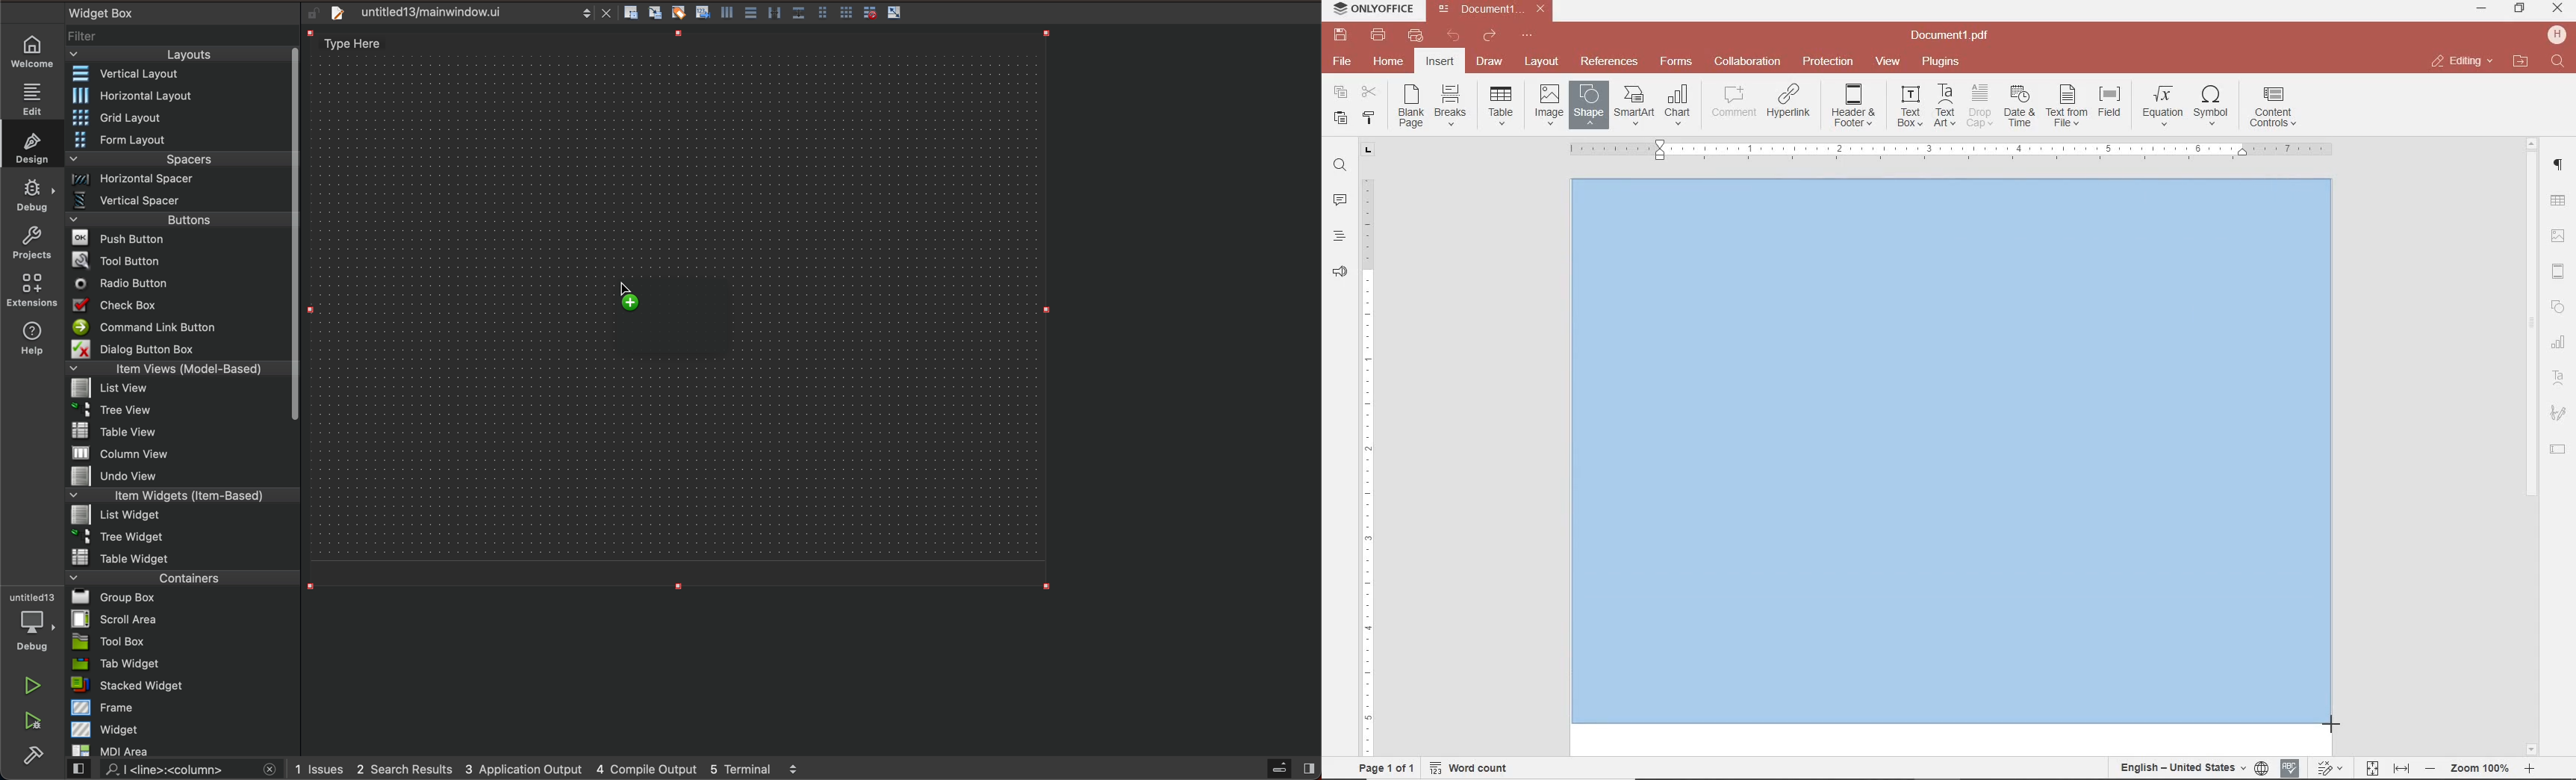  I want to click on TABLE, so click(2558, 202).